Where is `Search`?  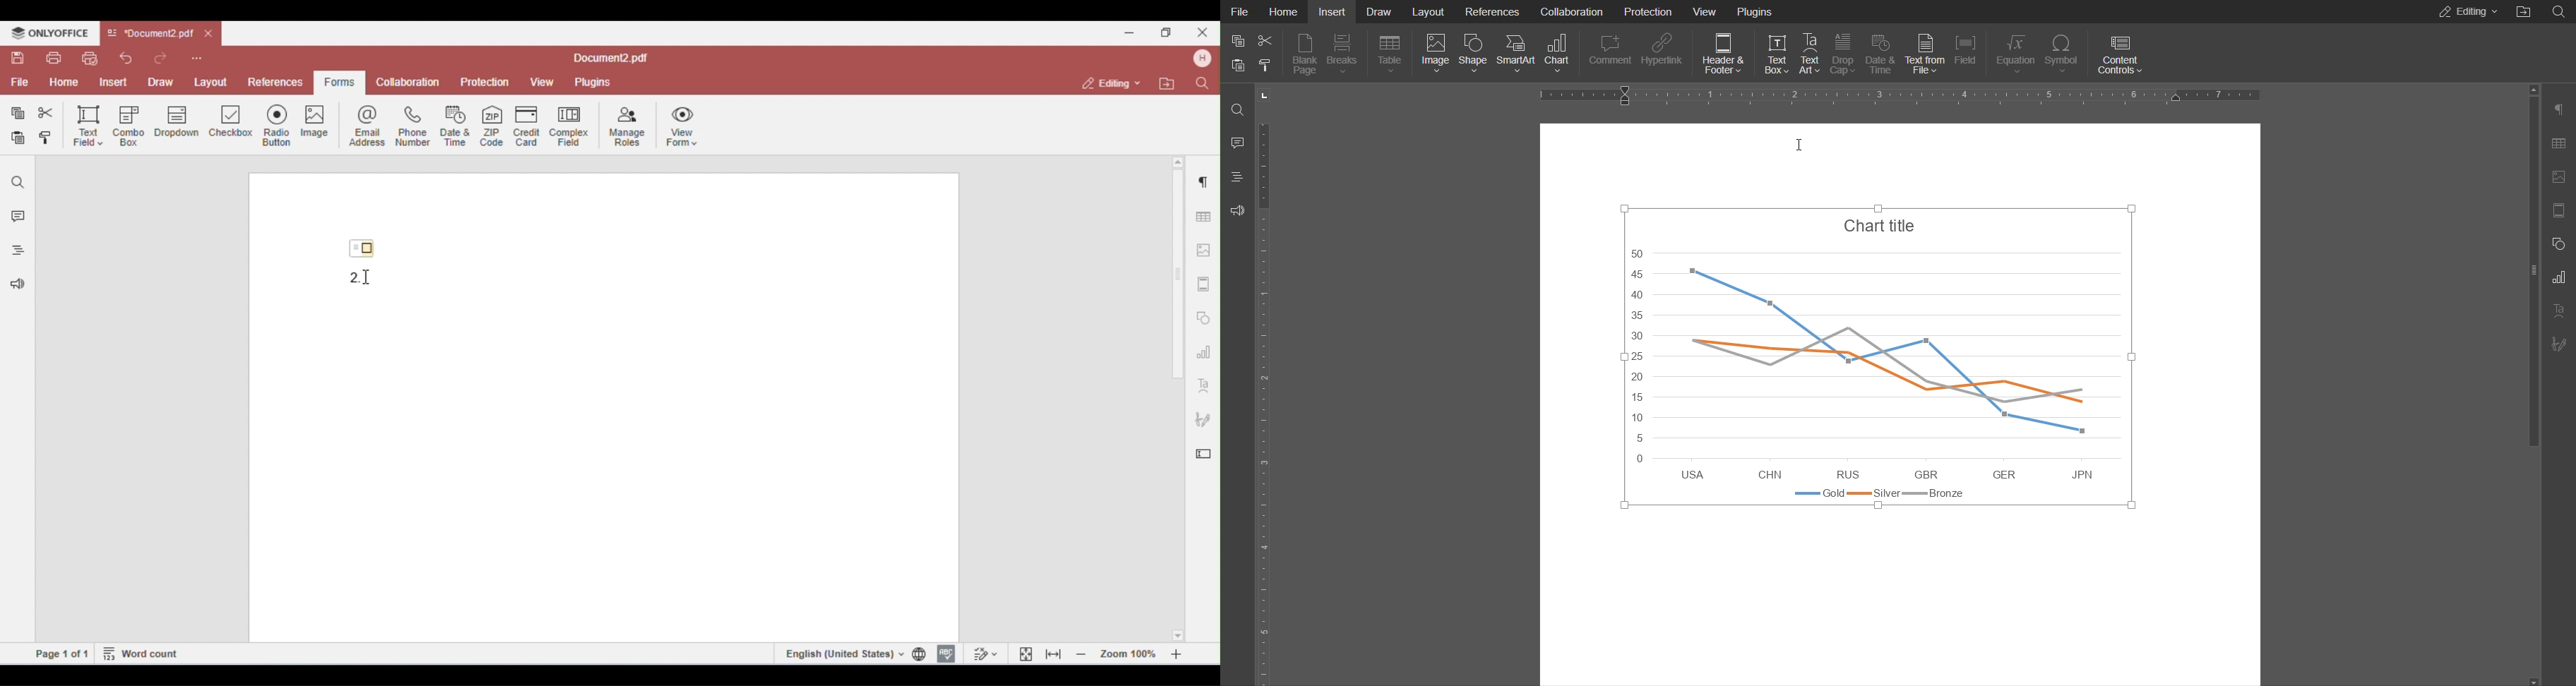
Search is located at coordinates (2558, 12).